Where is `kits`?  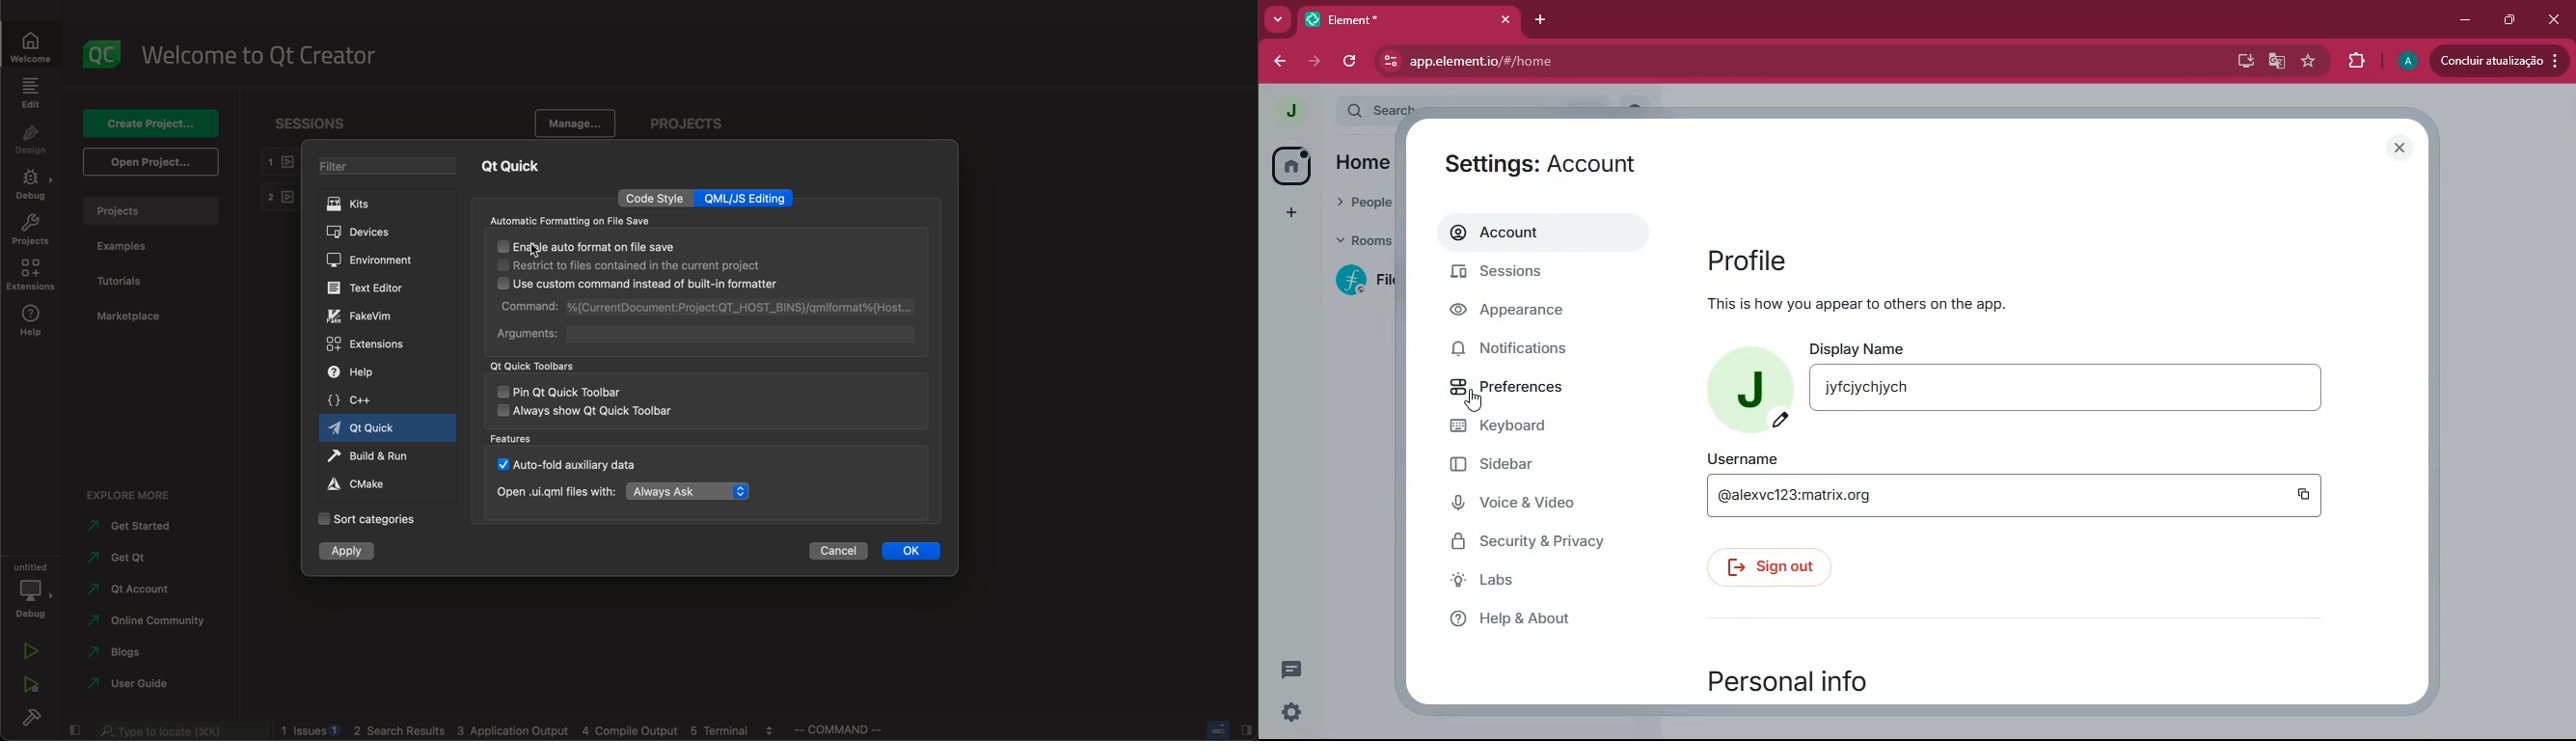 kits is located at coordinates (392, 205).